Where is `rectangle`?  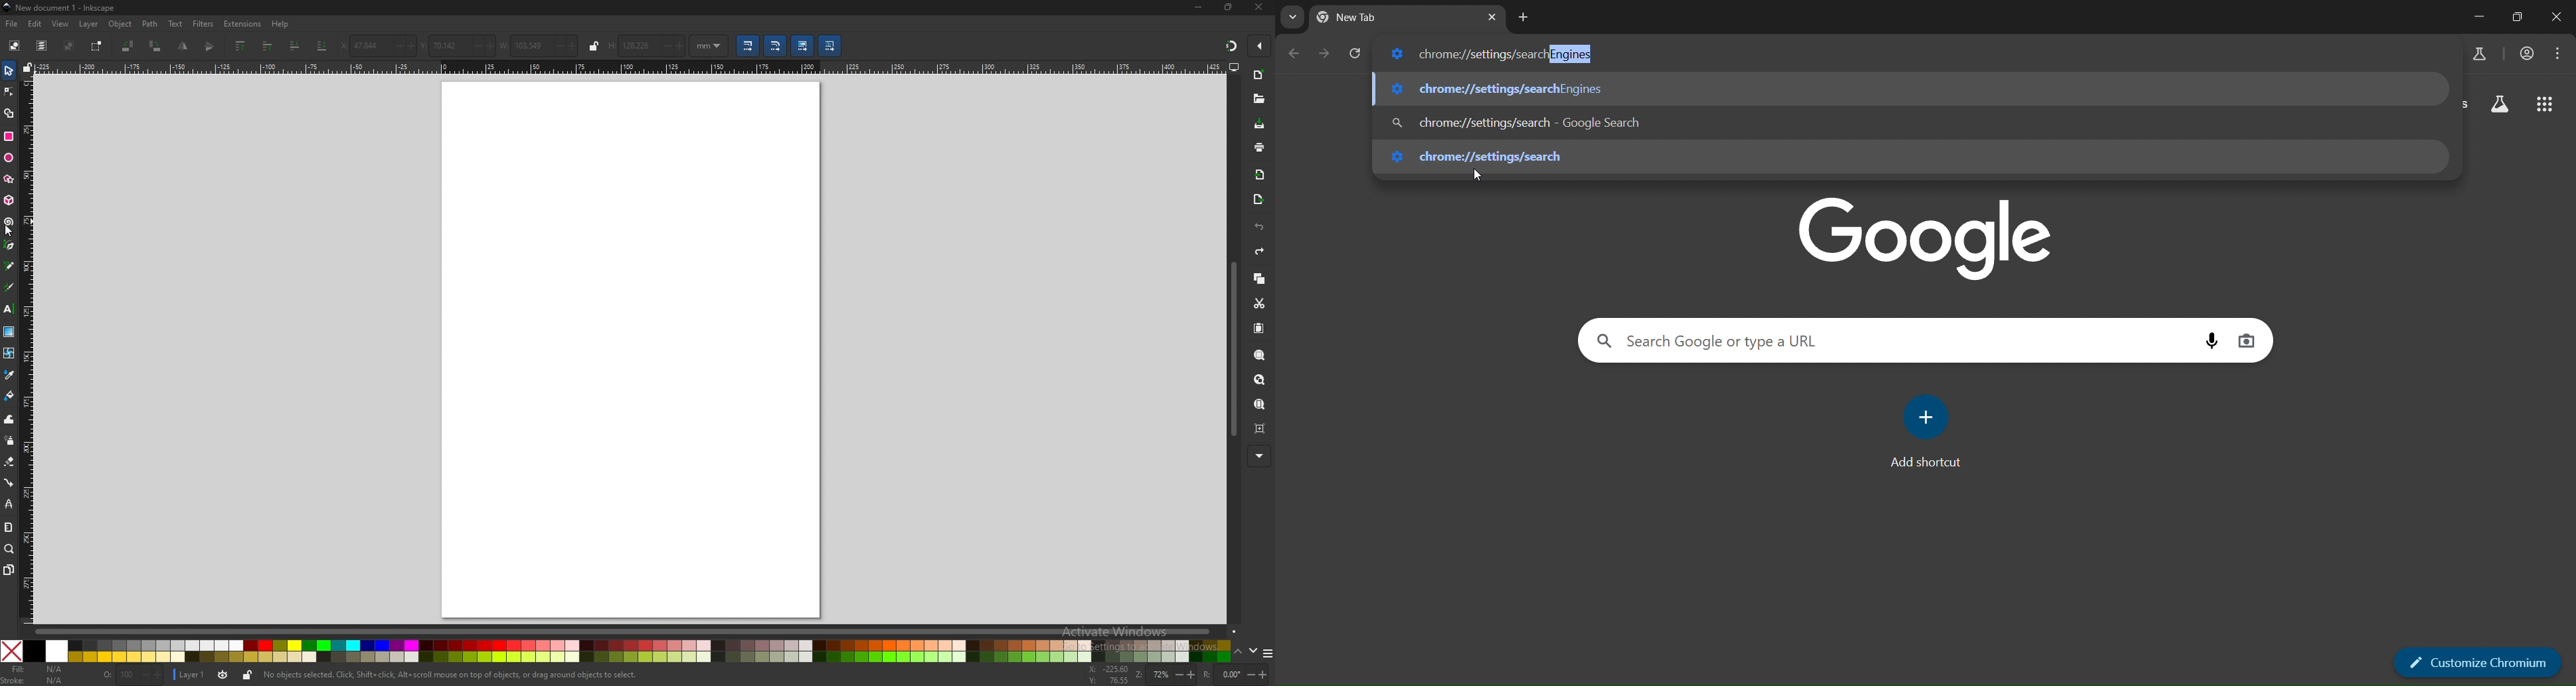 rectangle is located at coordinates (10, 136).